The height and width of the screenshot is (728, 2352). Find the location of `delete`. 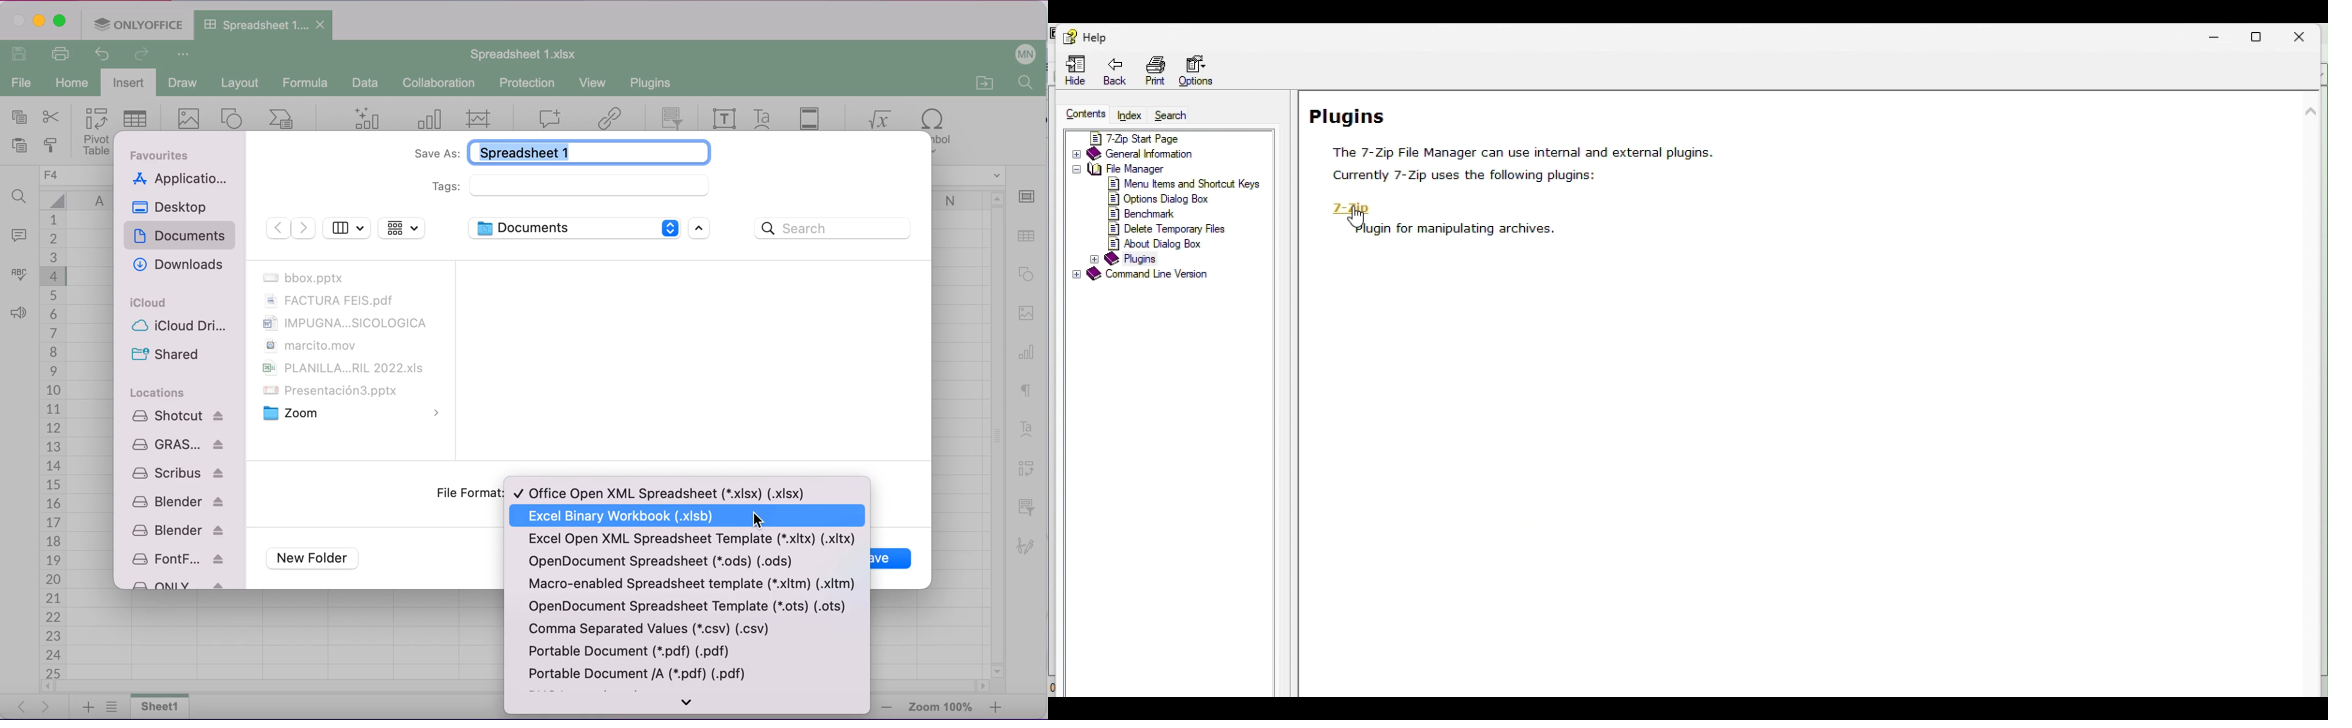

delete is located at coordinates (1169, 228).